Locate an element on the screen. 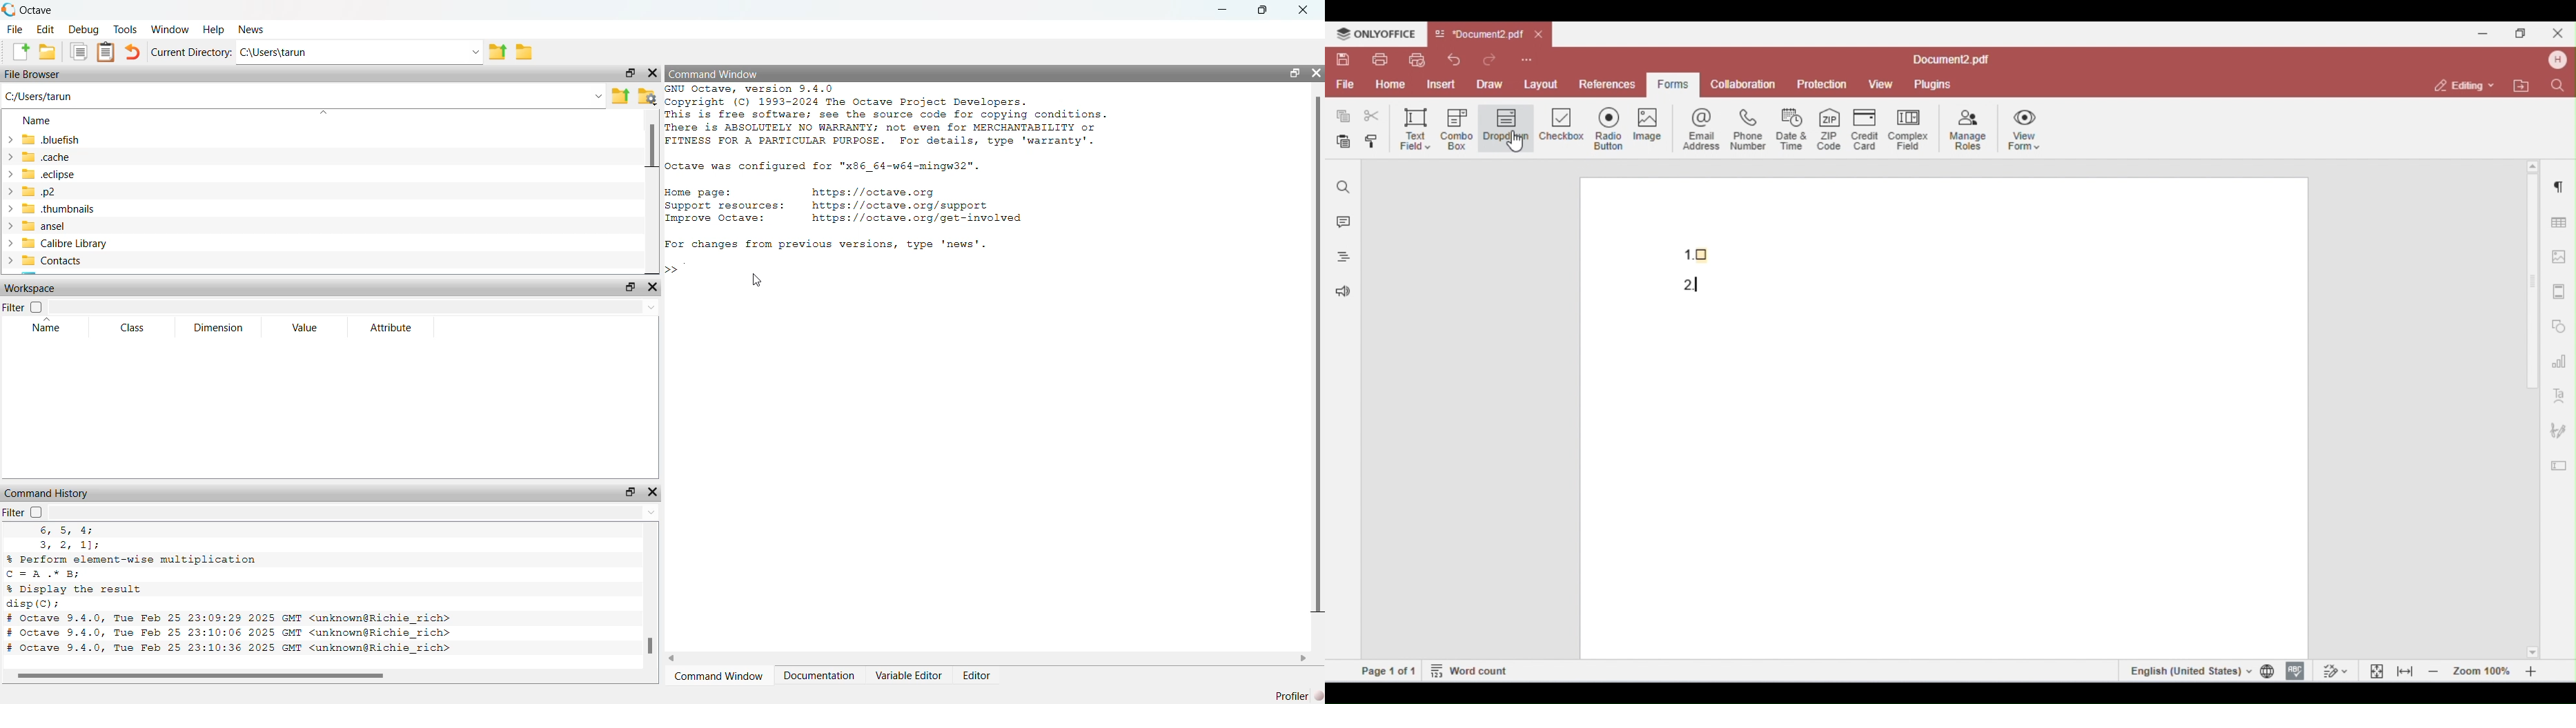 The width and height of the screenshot is (2576, 728). Scroll is located at coordinates (1318, 373).